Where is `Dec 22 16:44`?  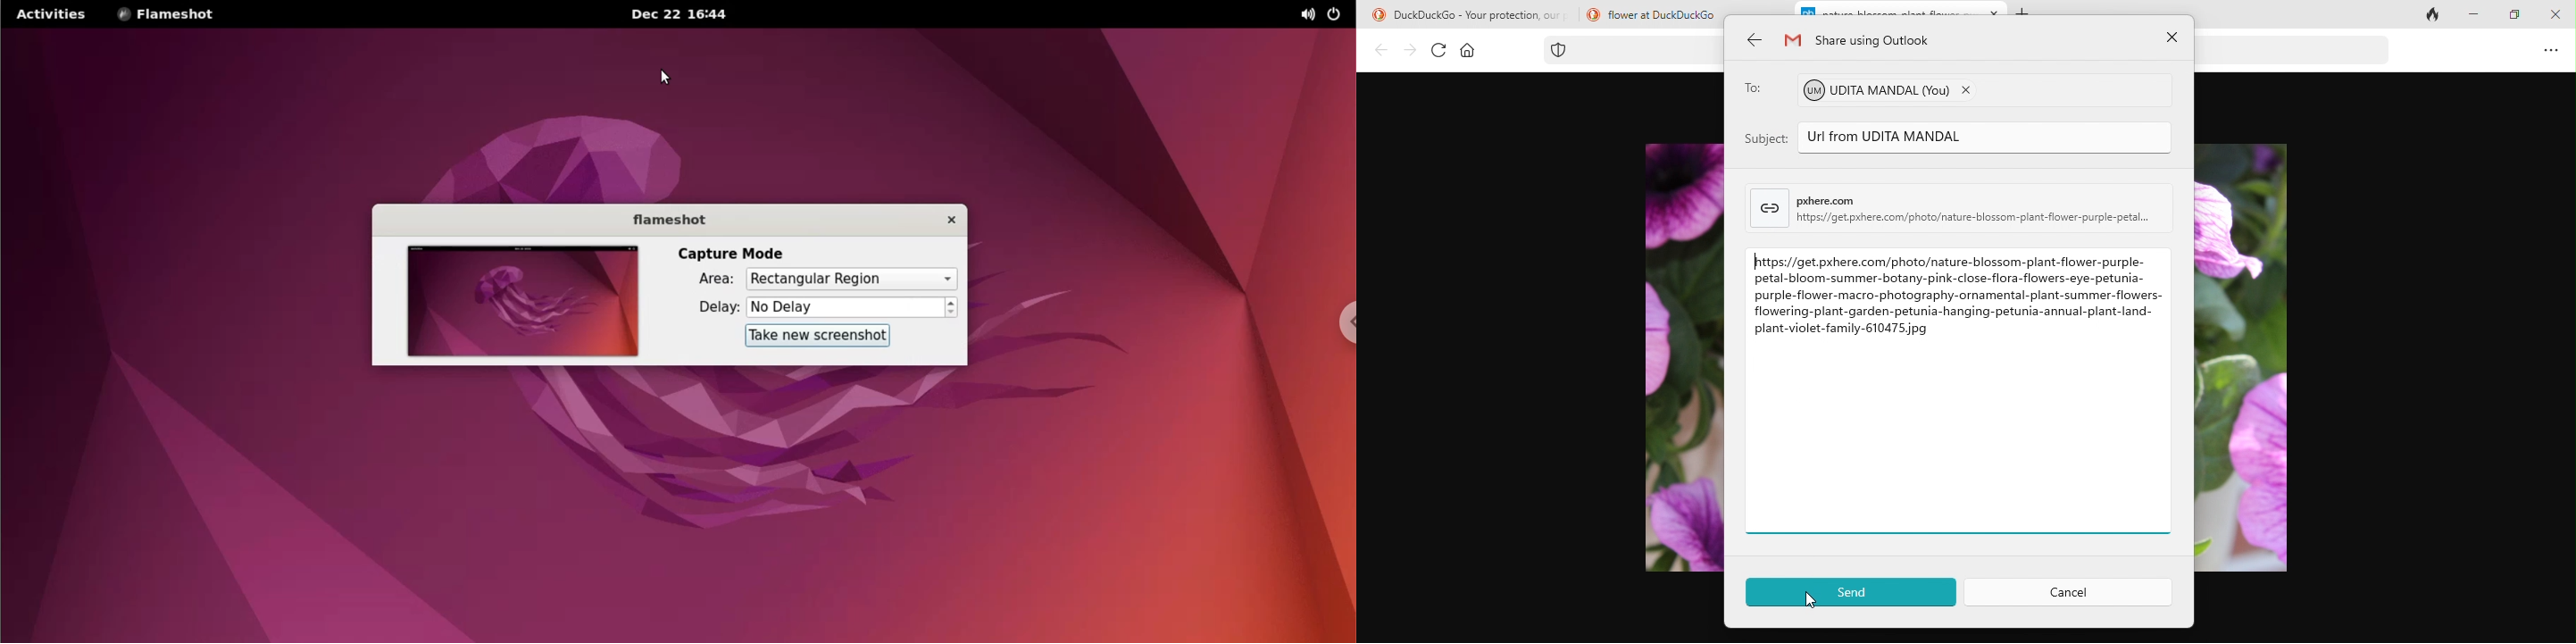 Dec 22 16:44 is located at coordinates (685, 14).